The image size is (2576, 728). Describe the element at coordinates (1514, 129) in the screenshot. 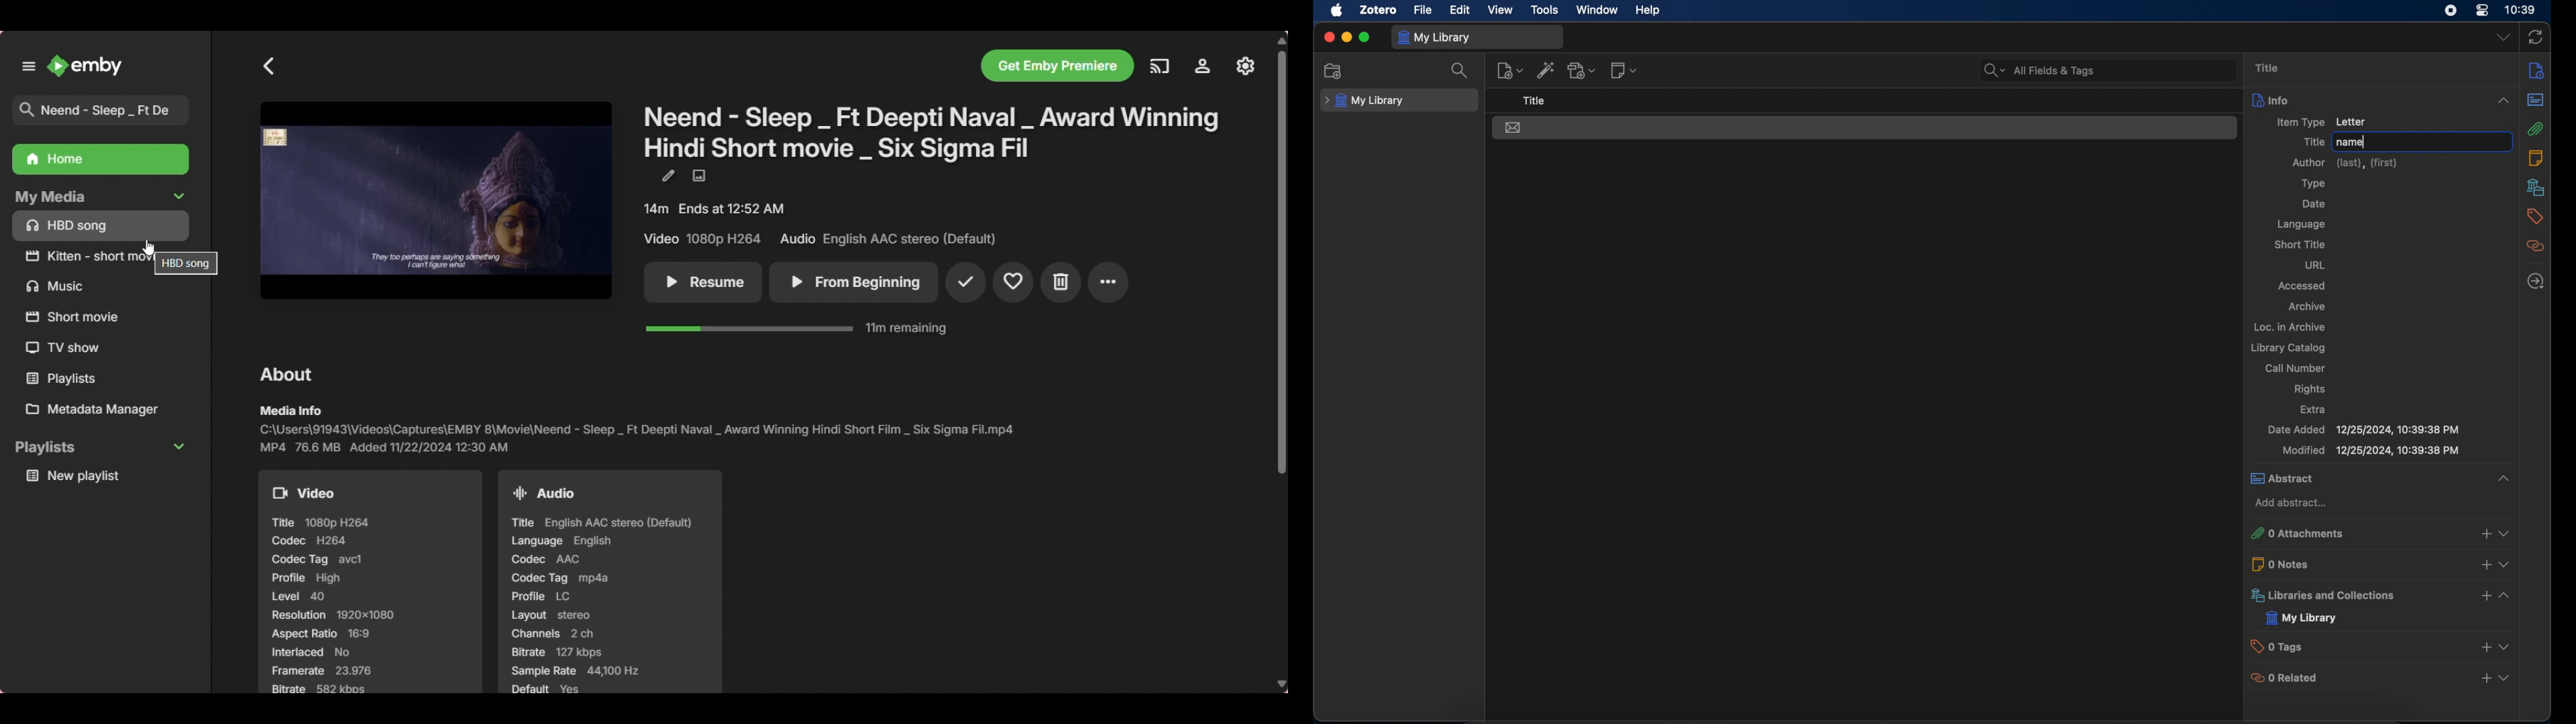

I see `letter` at that location.